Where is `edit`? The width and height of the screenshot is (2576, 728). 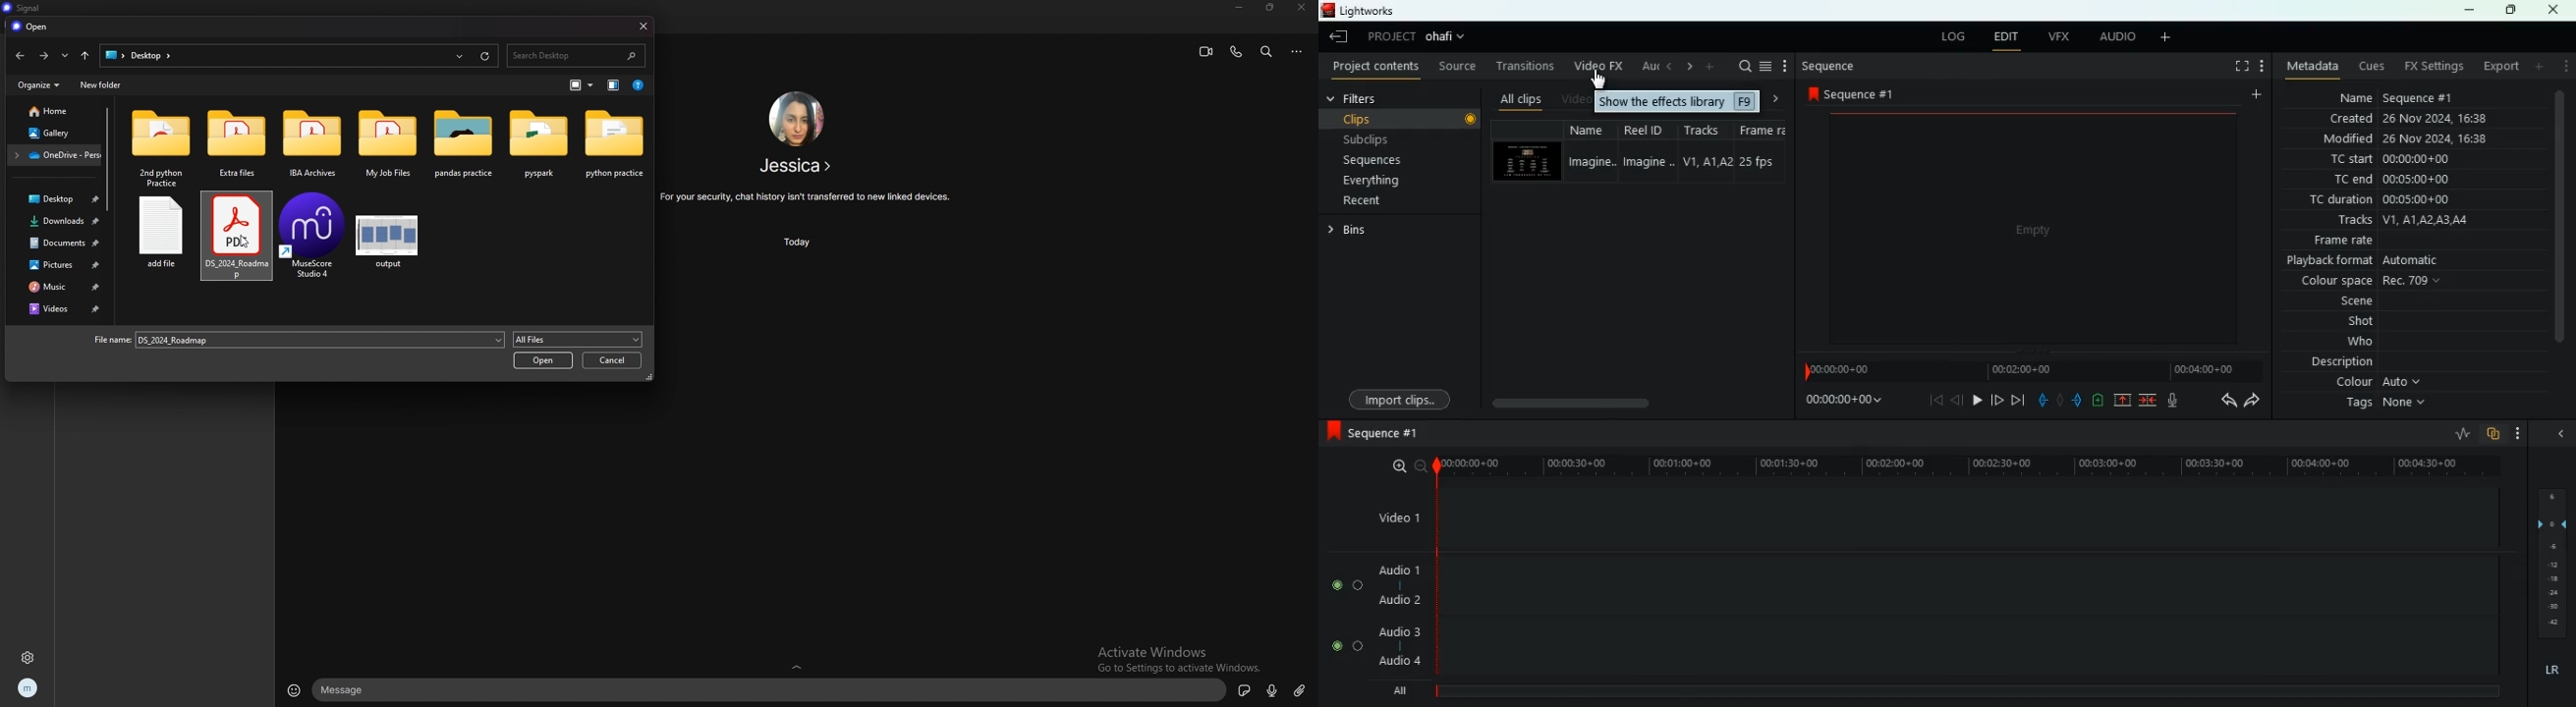
edit is located at coordinates (2007, 37).